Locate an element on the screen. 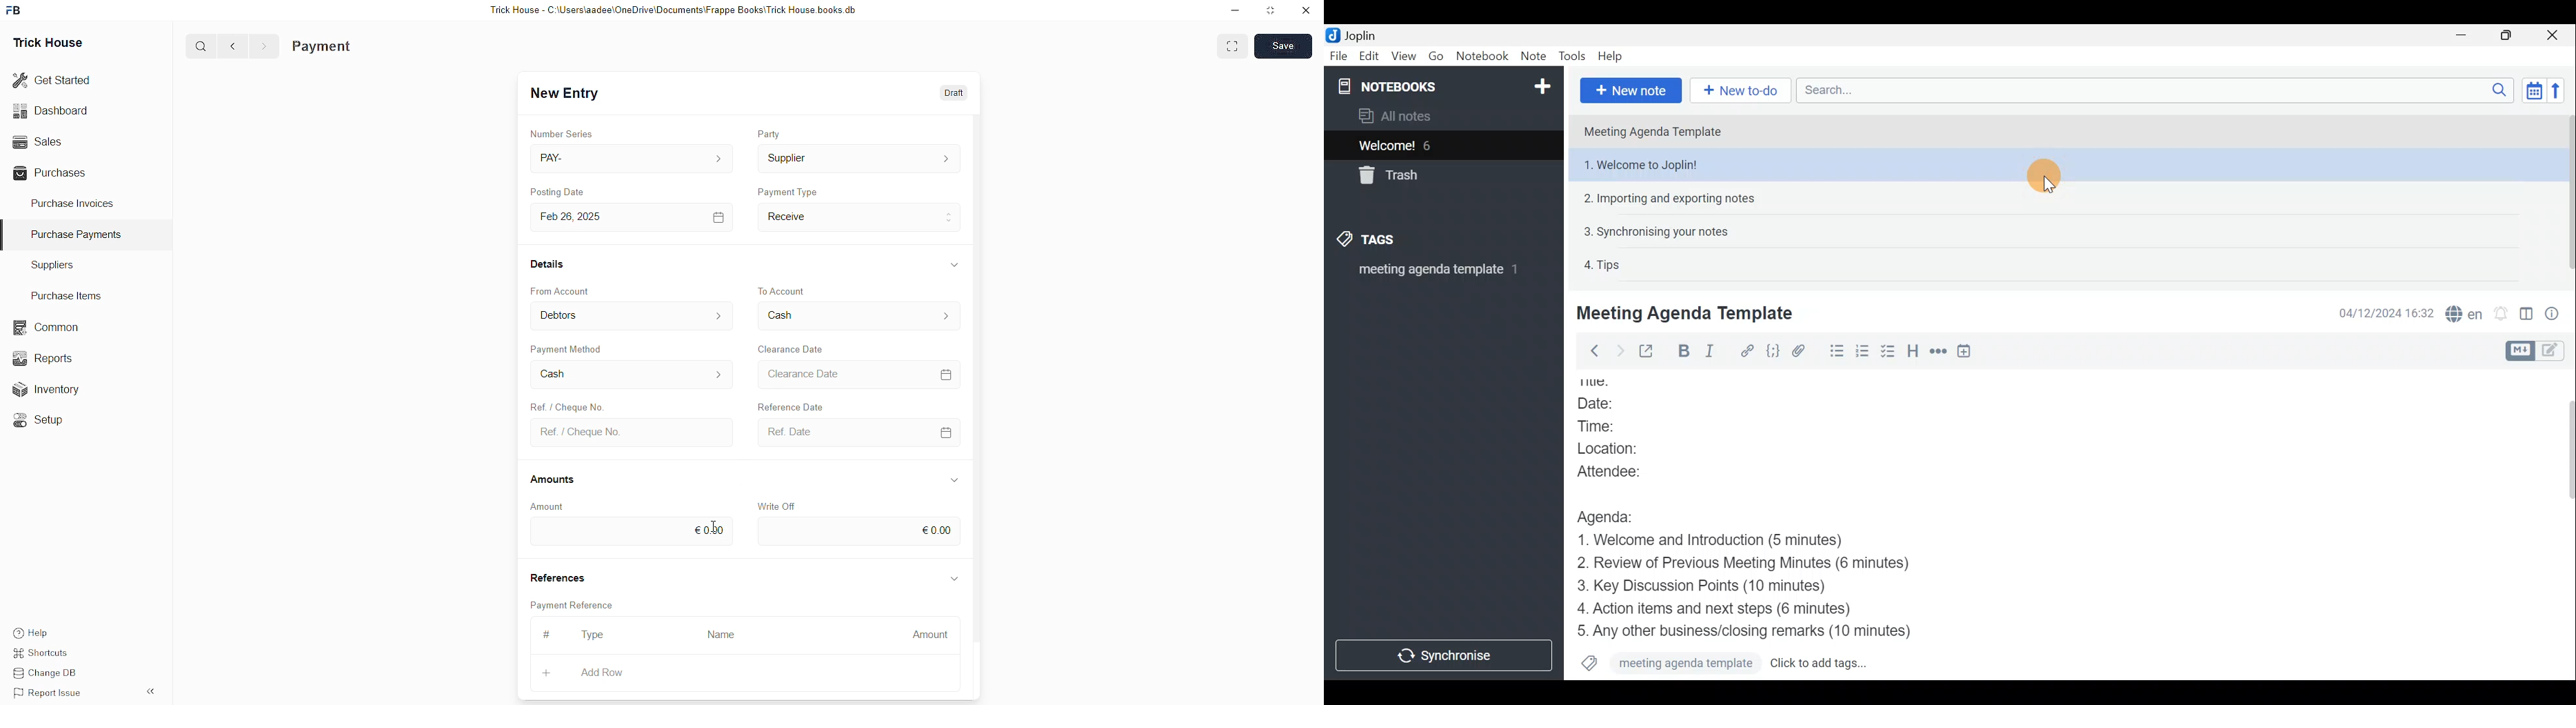  # is located at coordinates (550, 634).